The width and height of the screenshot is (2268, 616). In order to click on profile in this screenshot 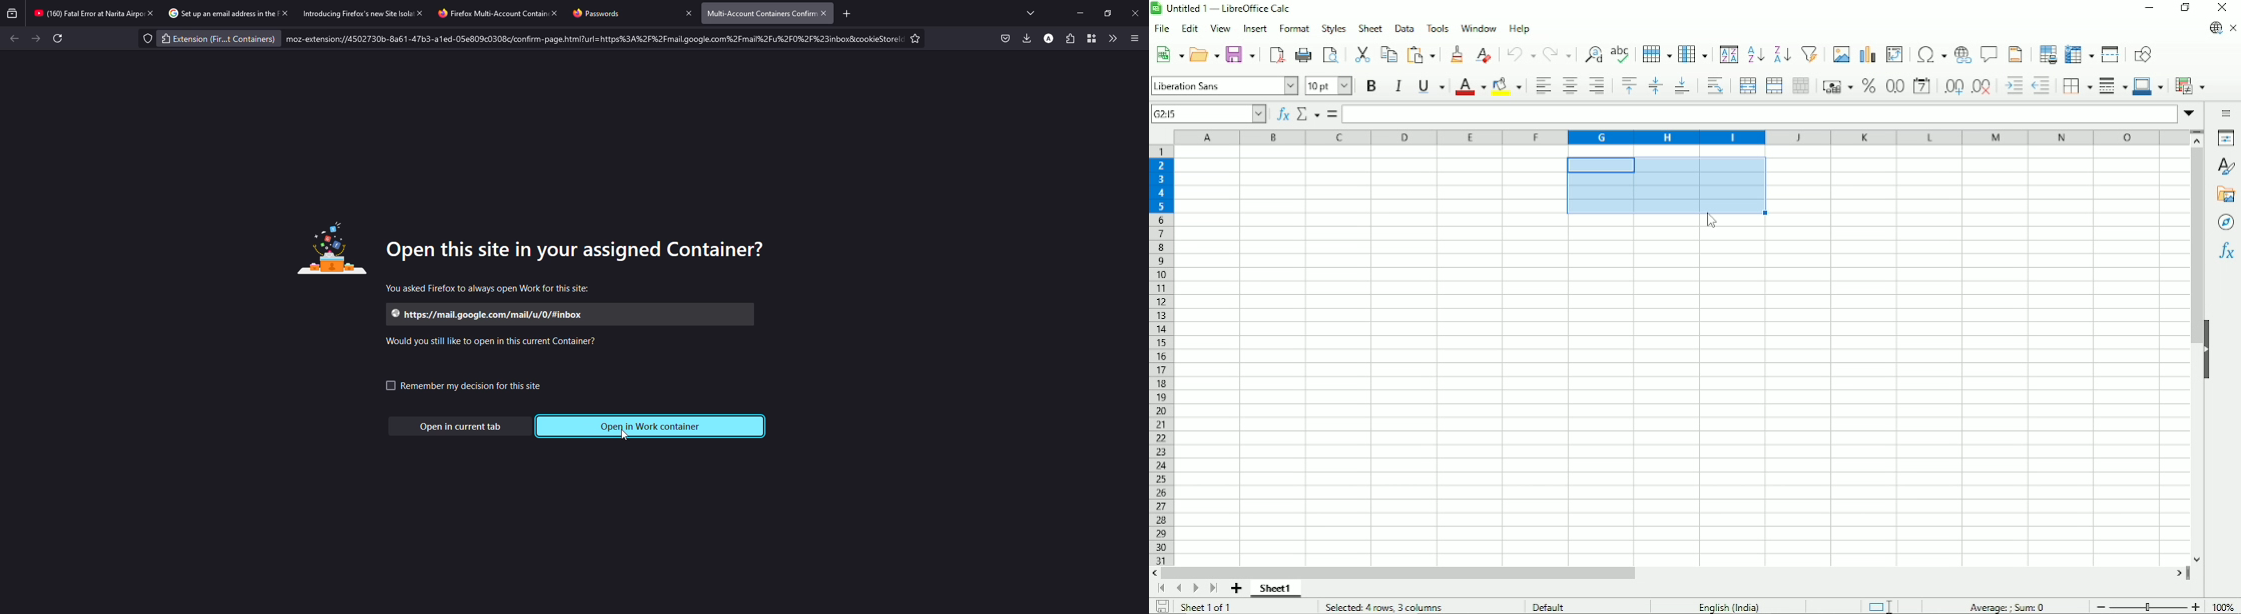, I will do `click(1047, 38)`.